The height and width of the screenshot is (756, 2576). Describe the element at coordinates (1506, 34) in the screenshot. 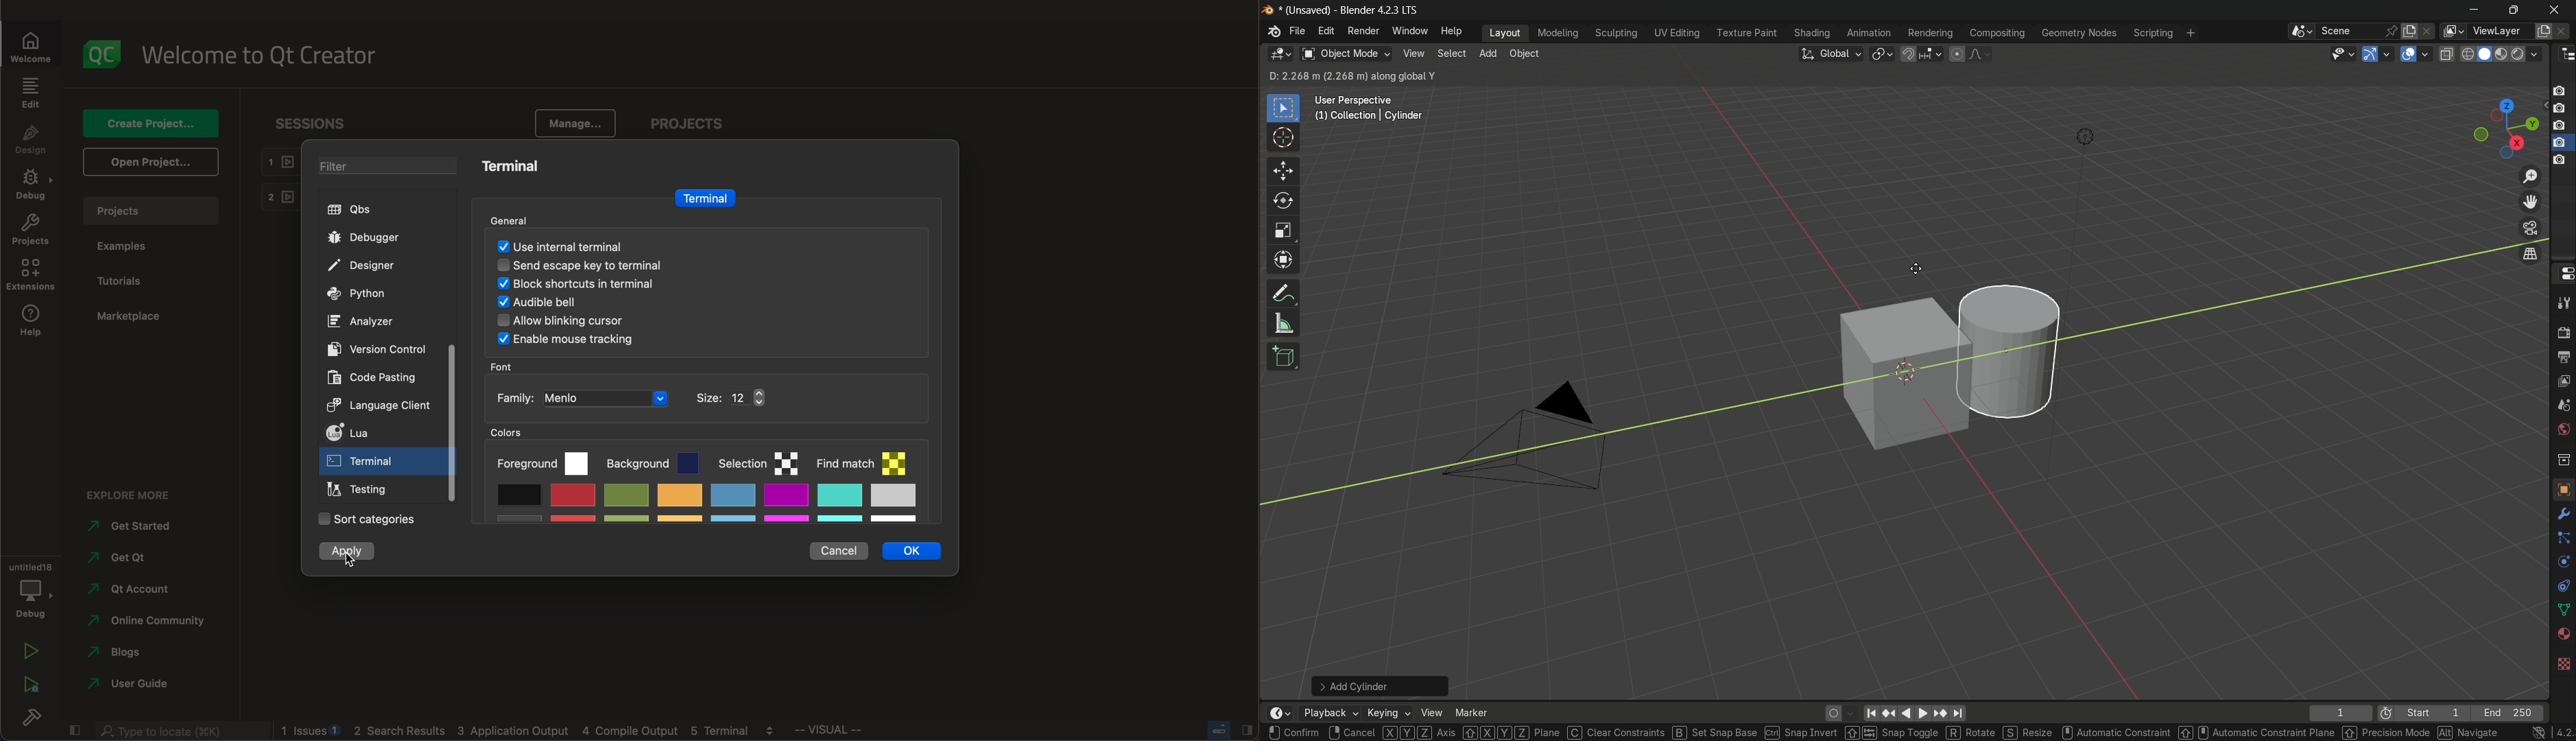

I see `layout menu` at that location.